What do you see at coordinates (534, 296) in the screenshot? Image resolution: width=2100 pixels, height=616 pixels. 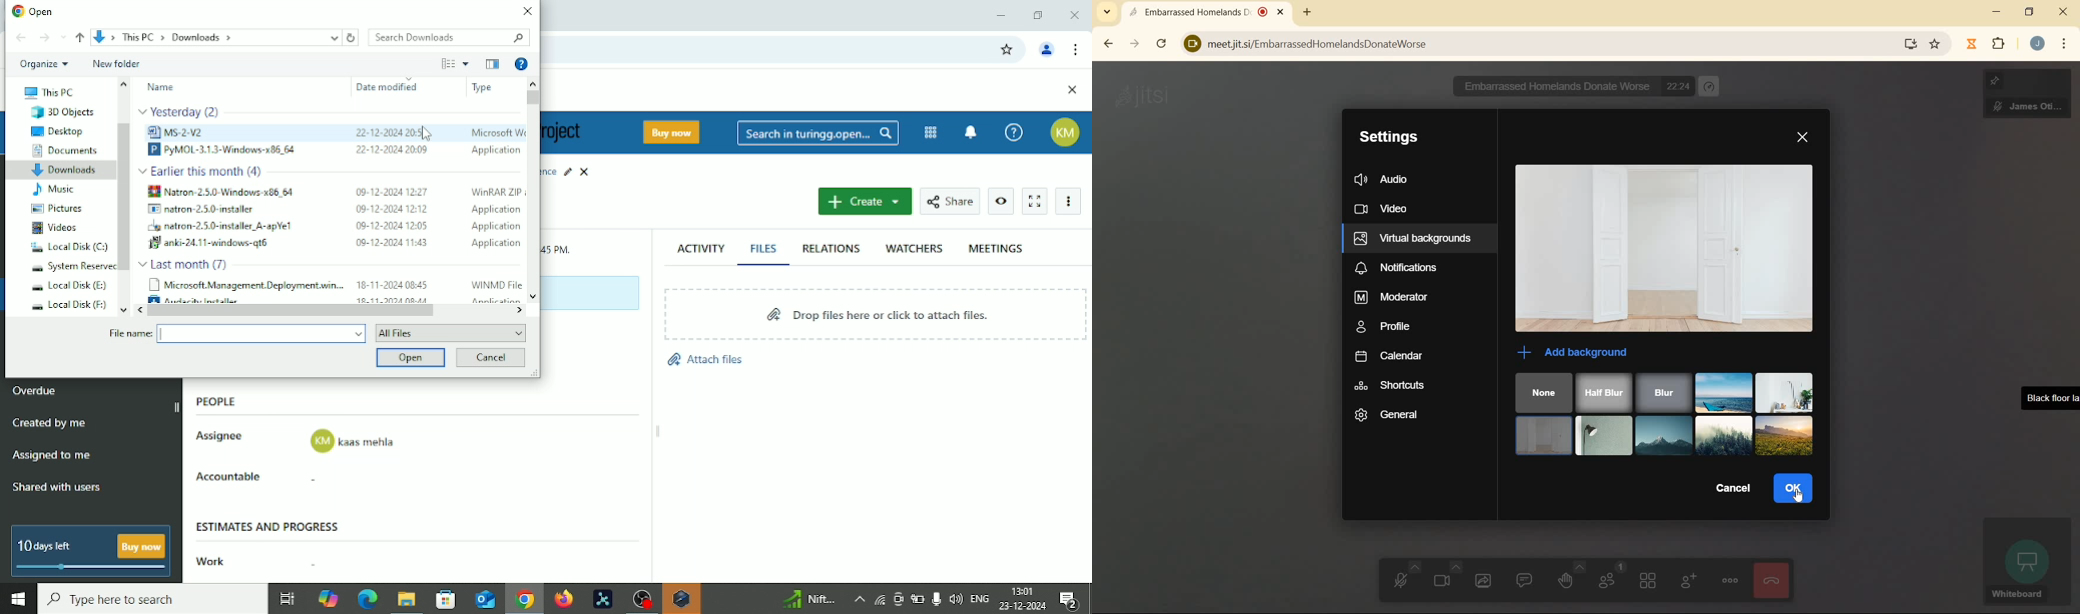 I see `move down` at bounding box center [534, 296].